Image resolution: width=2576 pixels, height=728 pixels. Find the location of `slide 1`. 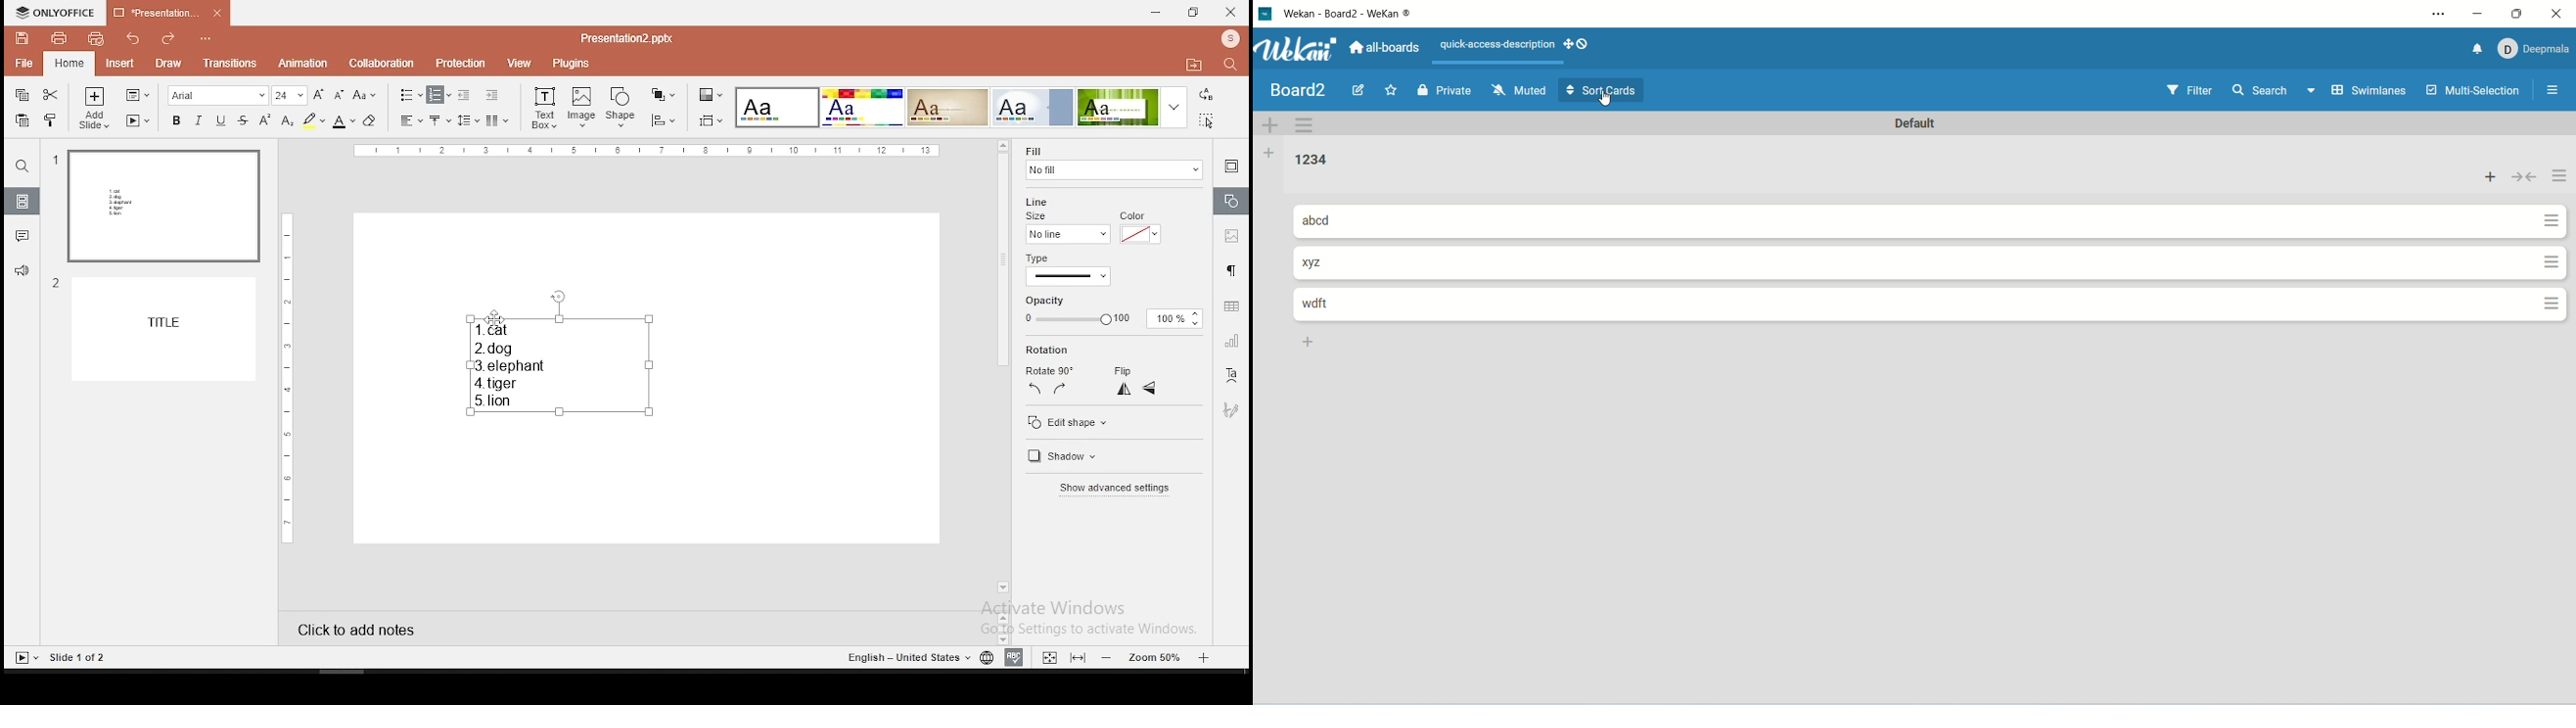

slide 1 is located at coordinates (162, 207).